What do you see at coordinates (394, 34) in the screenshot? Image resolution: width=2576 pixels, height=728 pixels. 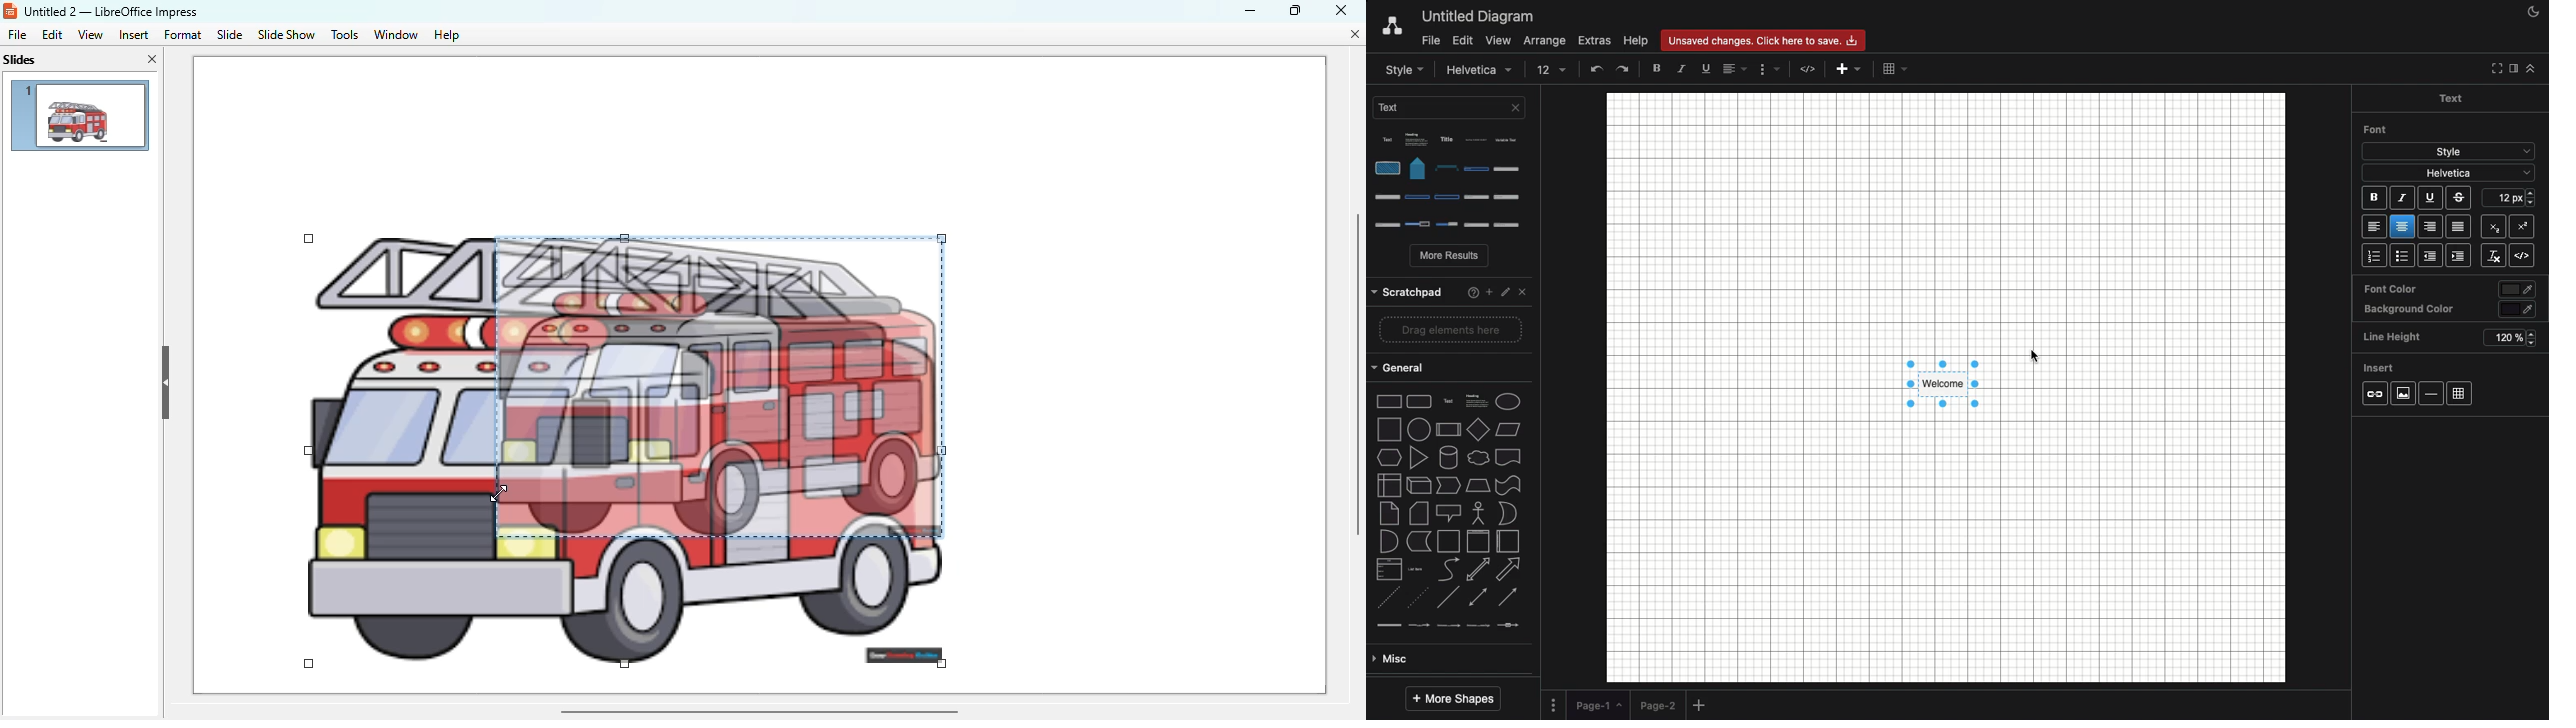 I see `window` at bounding box center [394, 34].